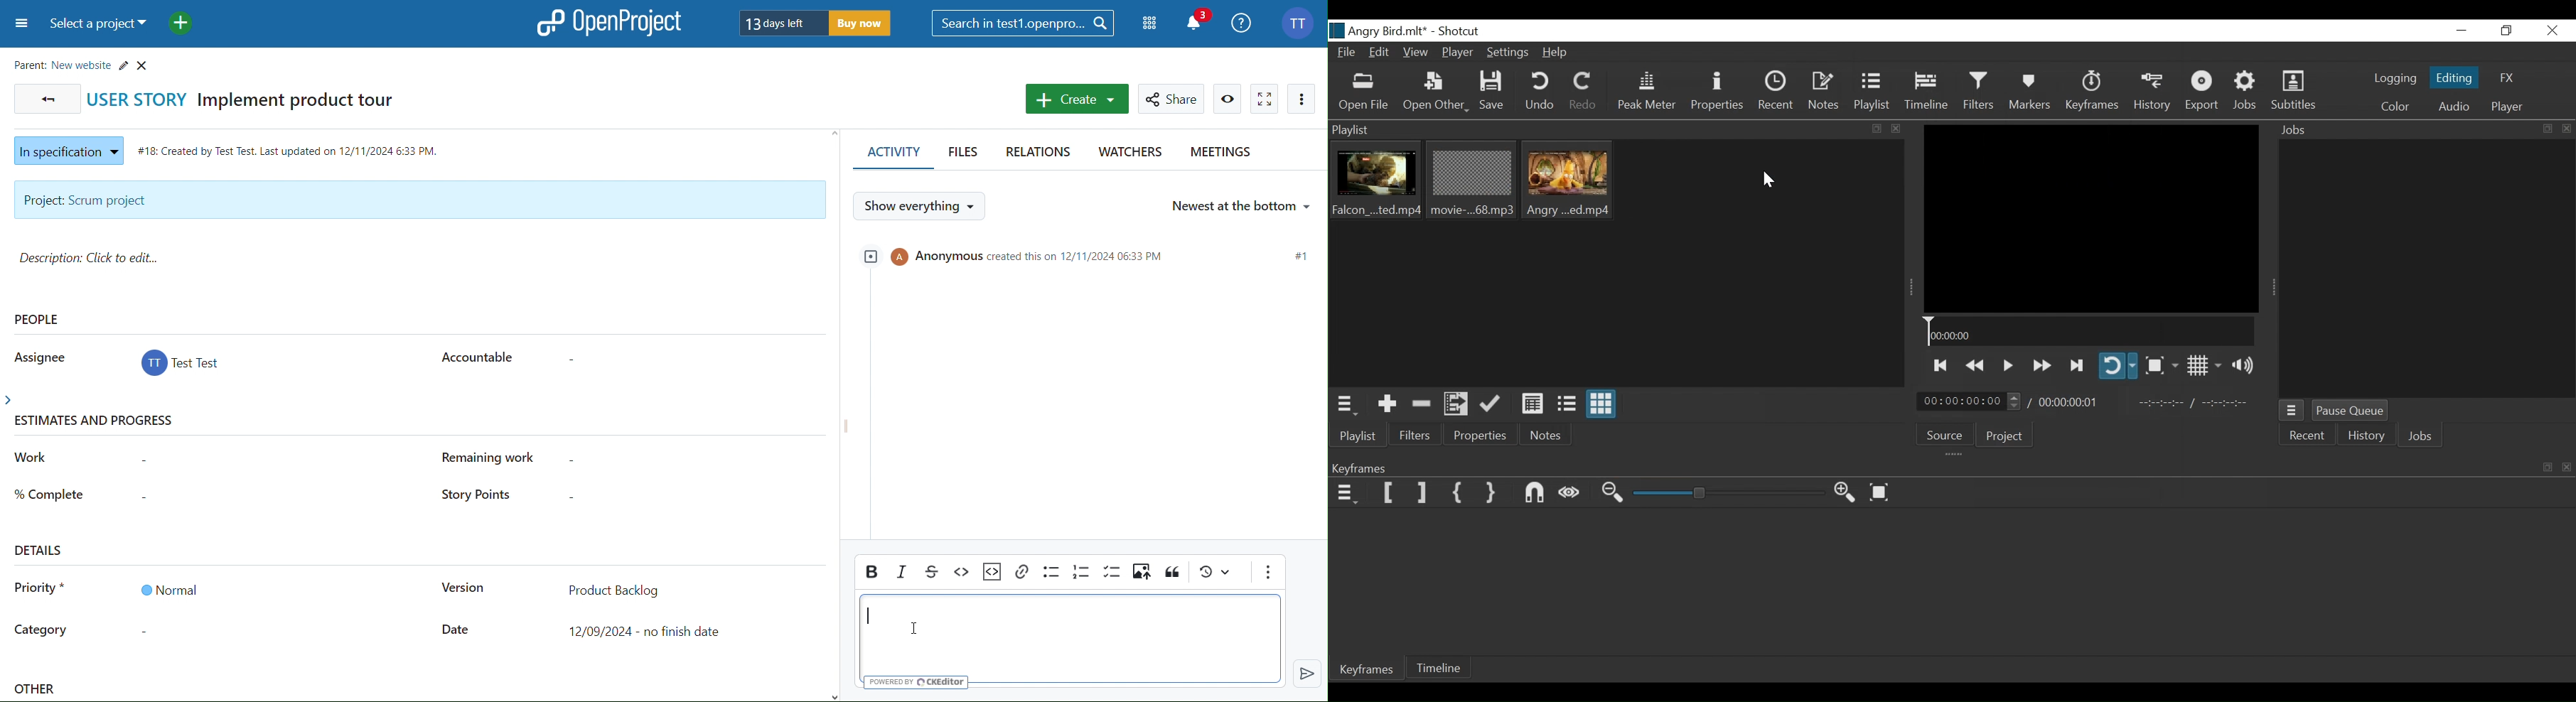 The height and width of the screenshot is (728, 2576). Describe the element at coordinates (1151, 23) in the screenshot. I see `Modules` at that location.